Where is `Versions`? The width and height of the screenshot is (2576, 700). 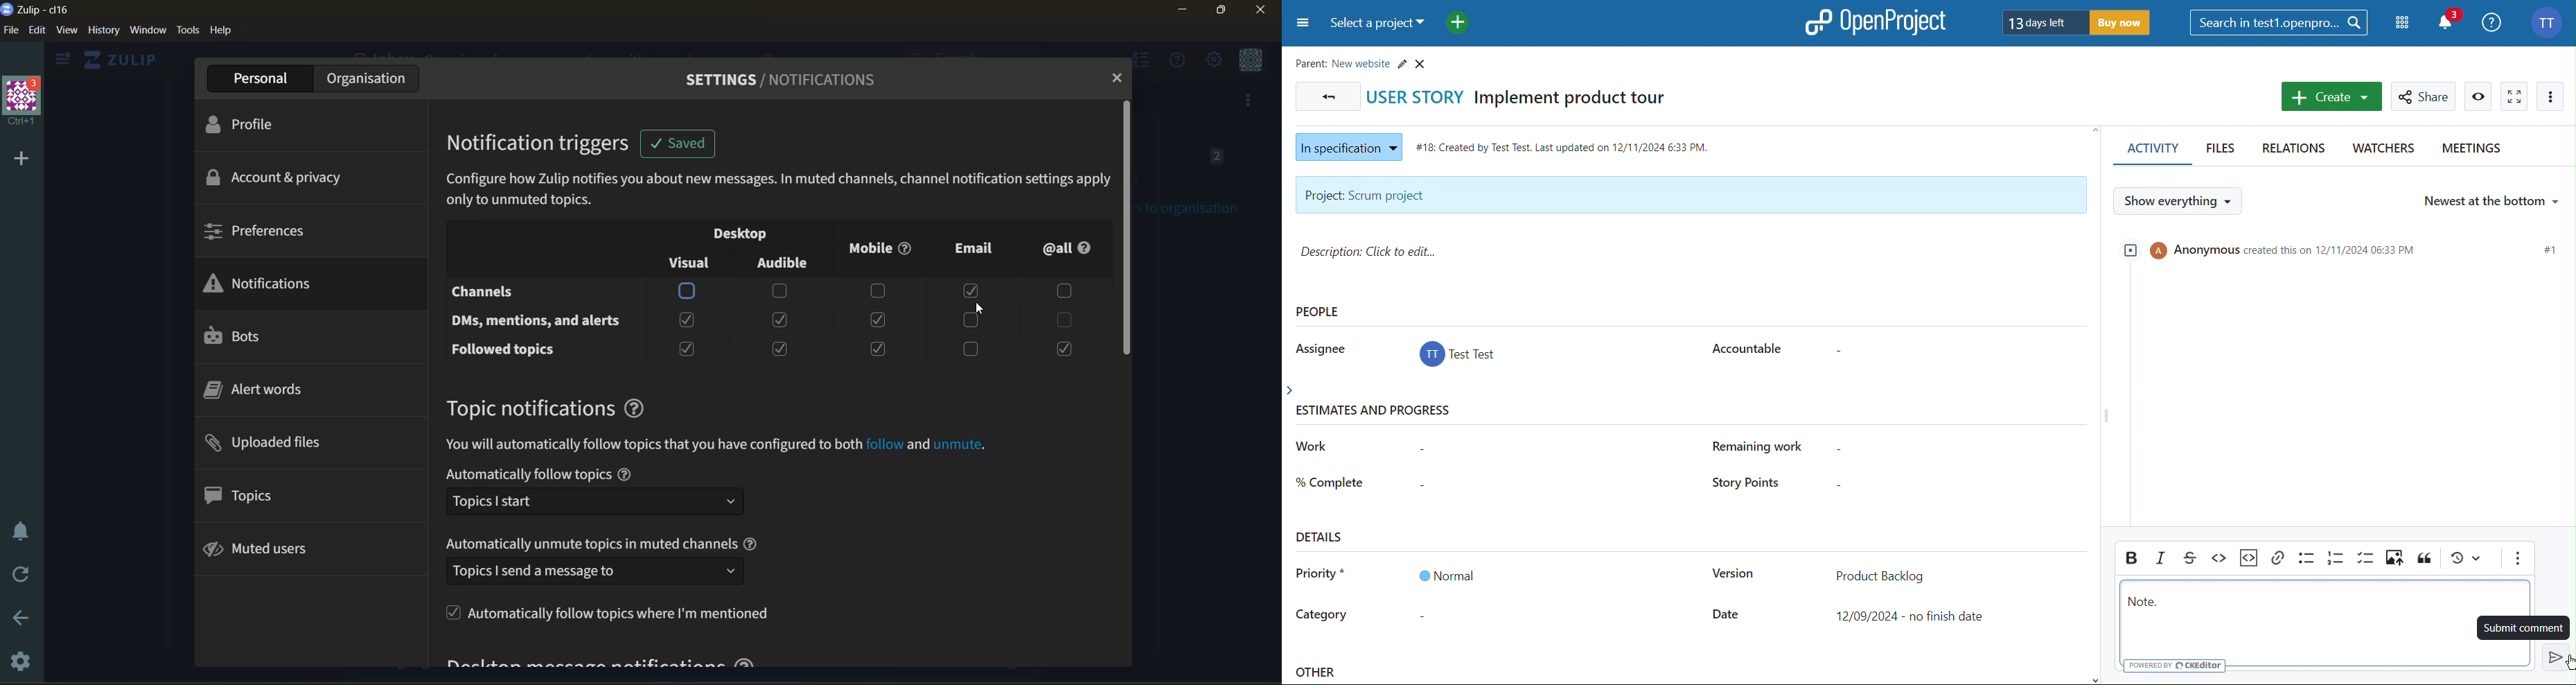 Versions is located at coordinates (2466, 561).